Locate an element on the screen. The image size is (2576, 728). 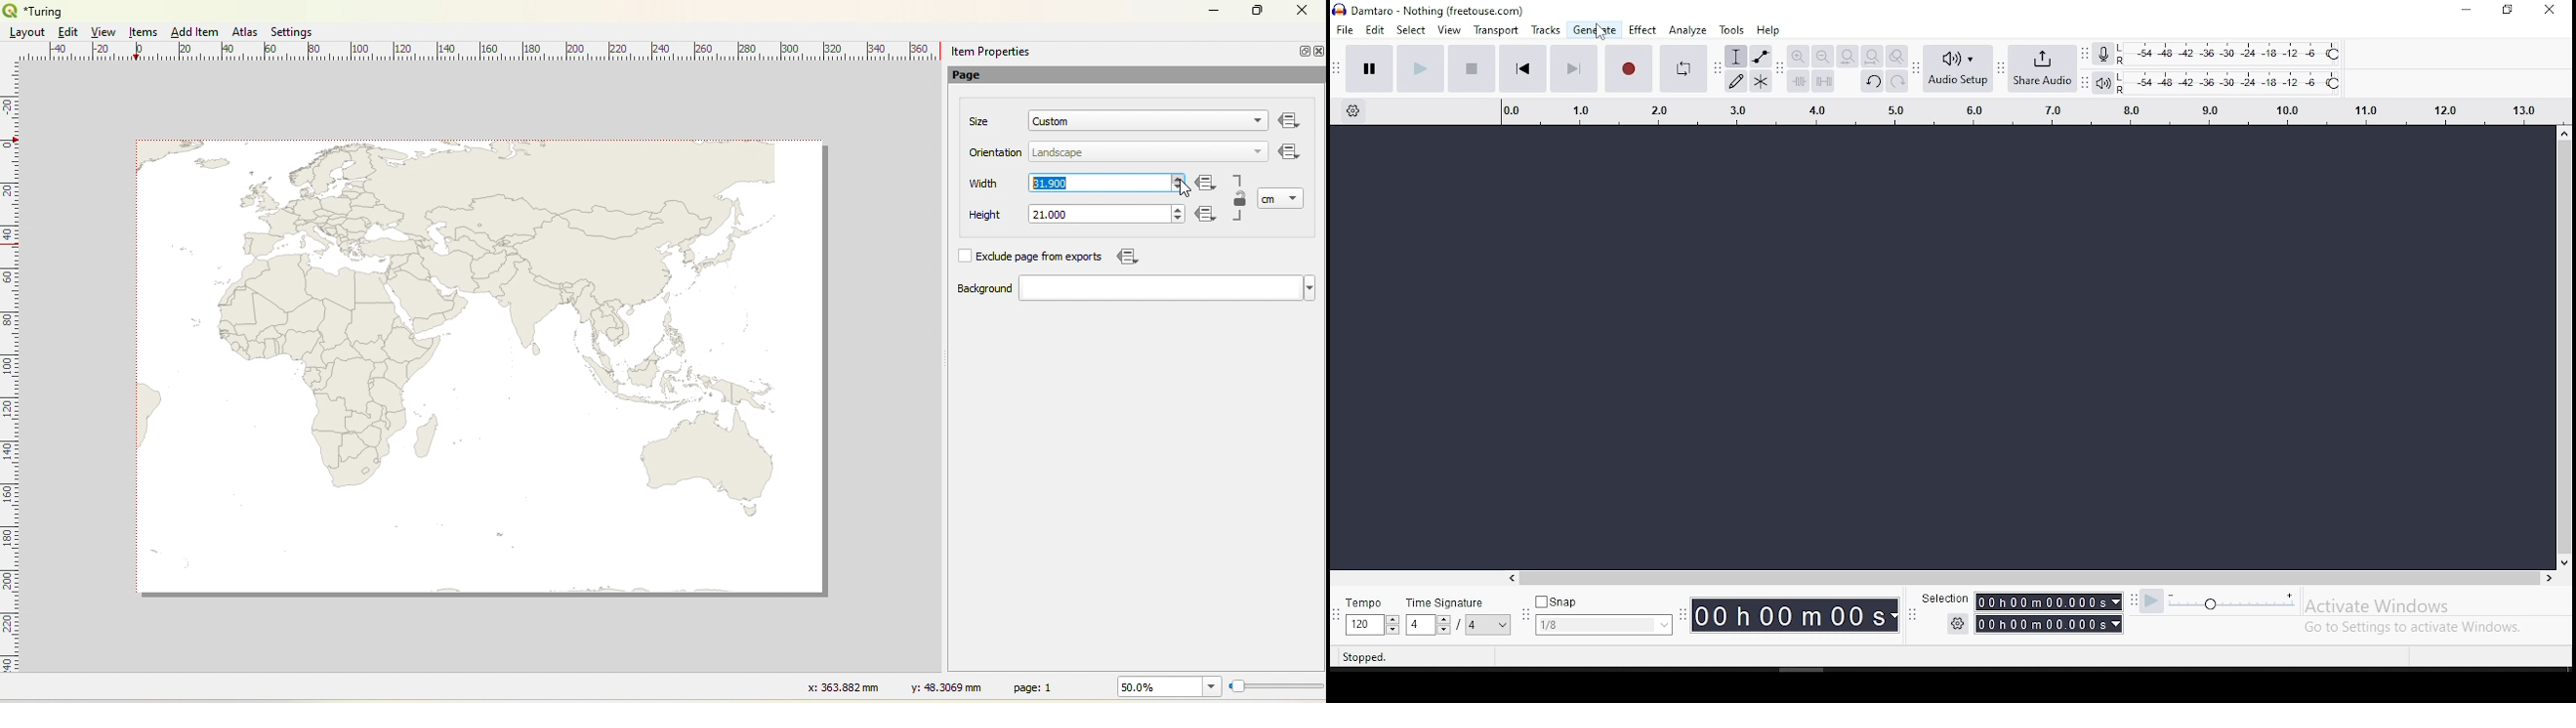
y: 48.3069 mm is located at coordinates (940, 686).